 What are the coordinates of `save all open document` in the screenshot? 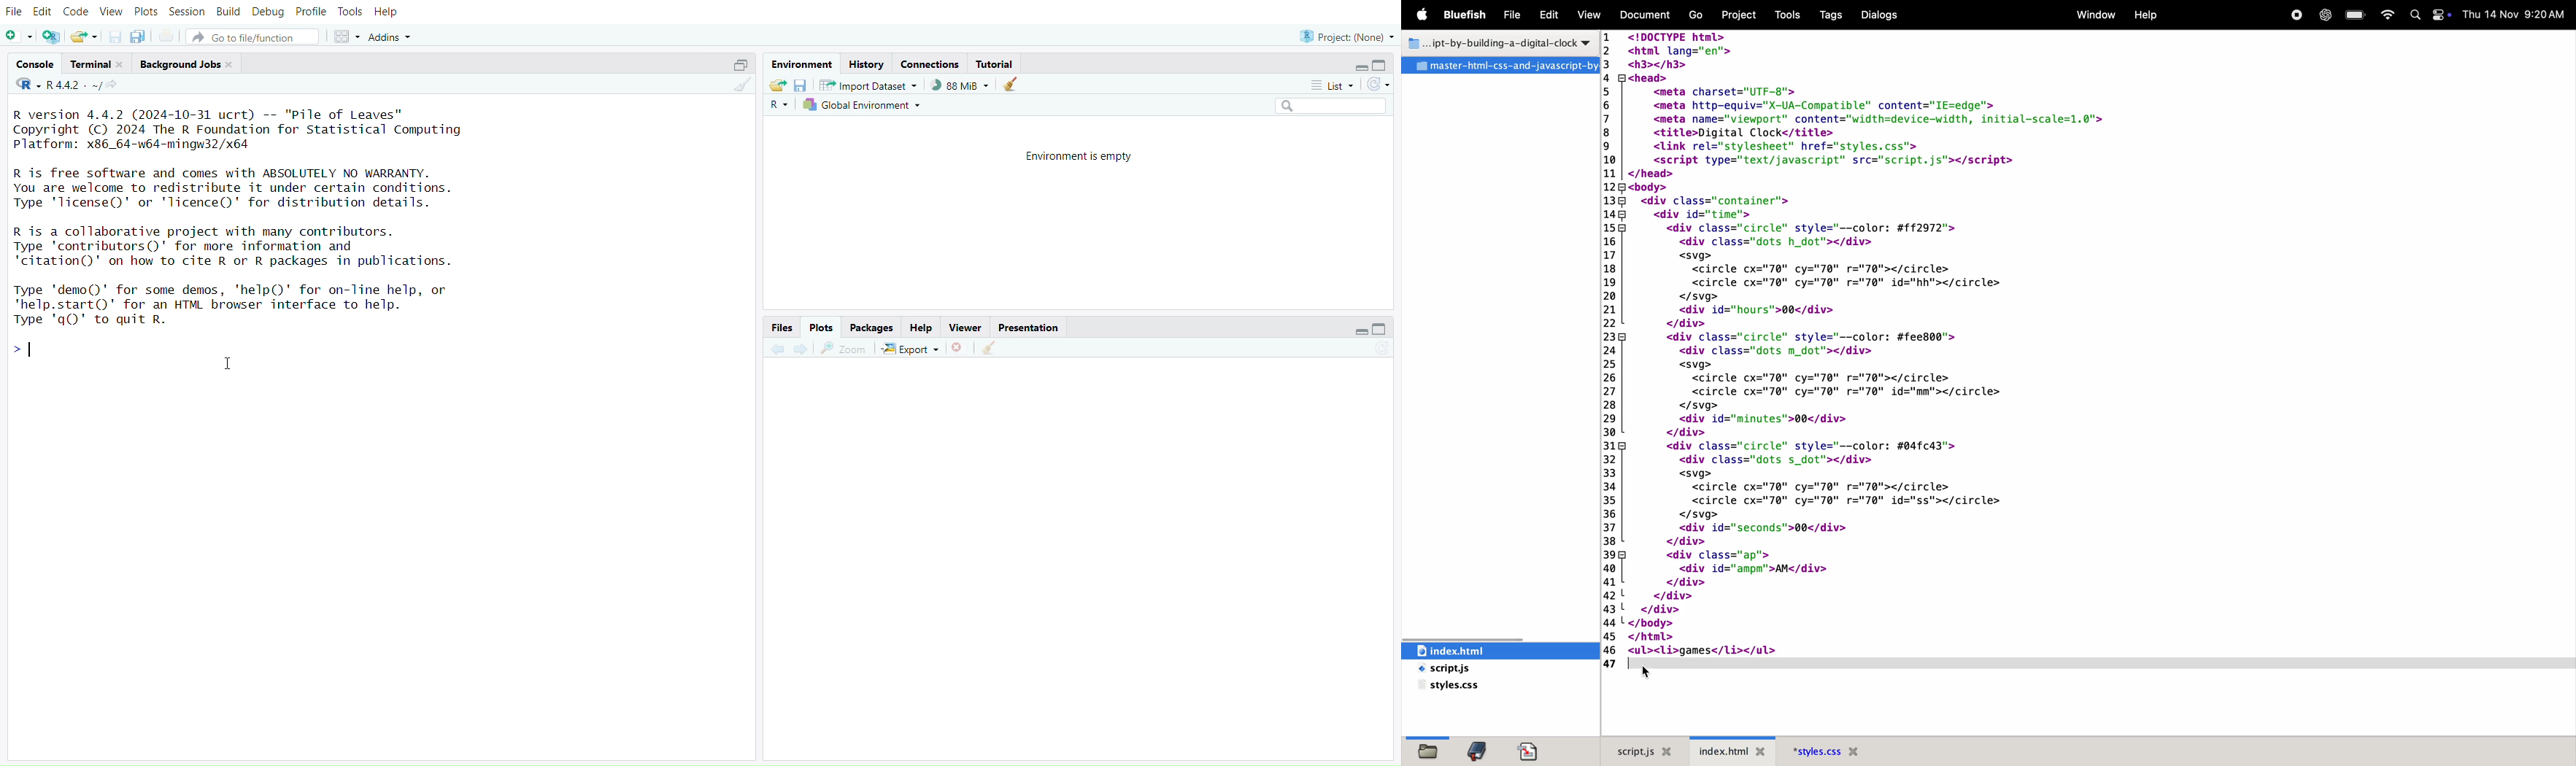 It's located at (142, 36).